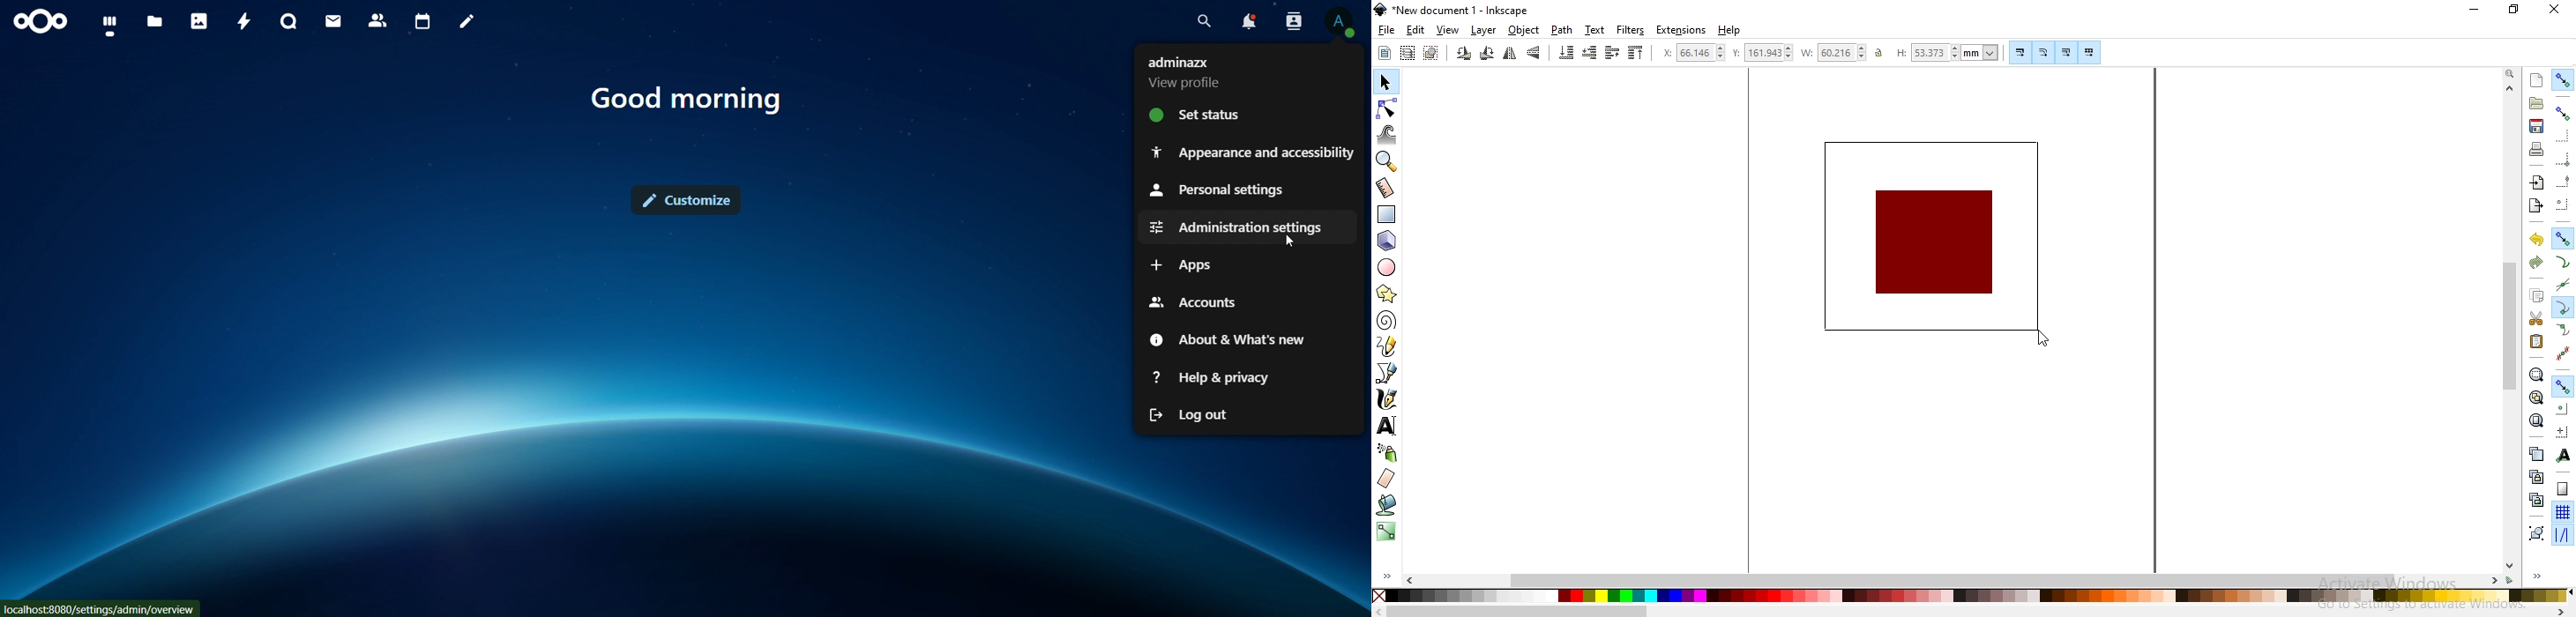 The width and height of the screenshot is (2576, 644). Describe the element at coordinates (1970, 596) in the screenshot. I see `color` at that location.